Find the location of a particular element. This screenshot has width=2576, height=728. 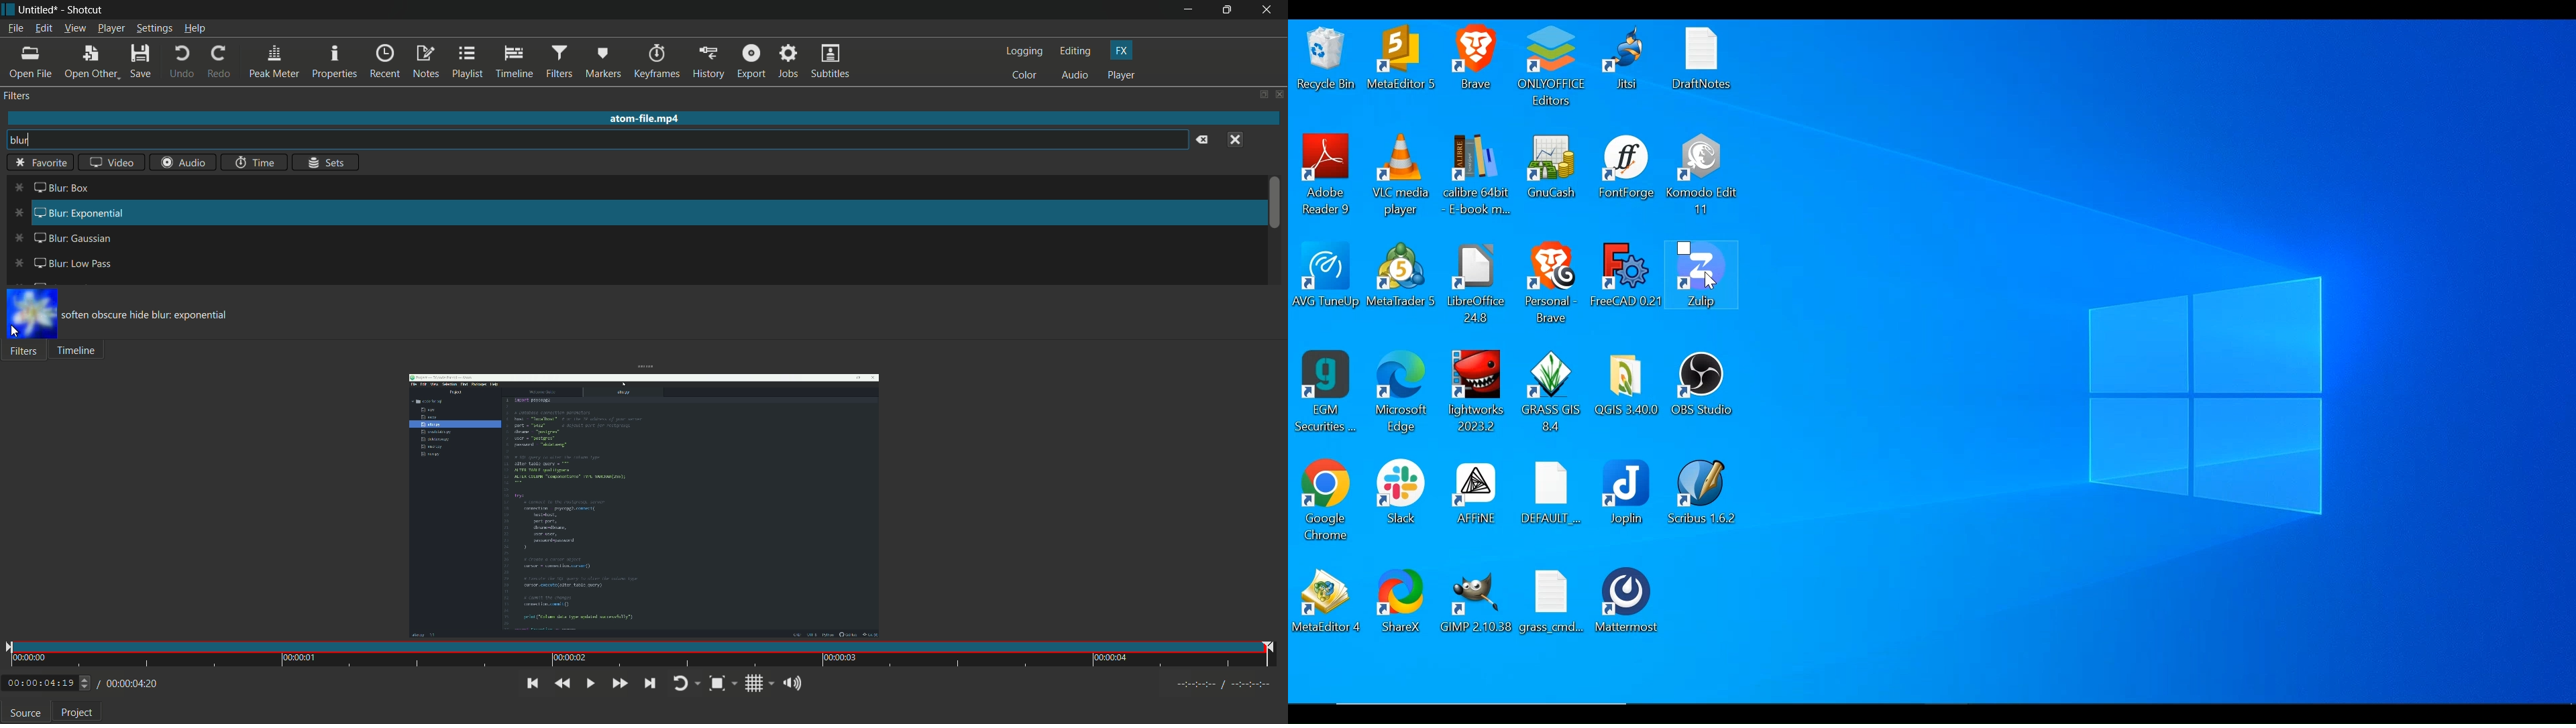

close app is located at coordinates (1269, 10).